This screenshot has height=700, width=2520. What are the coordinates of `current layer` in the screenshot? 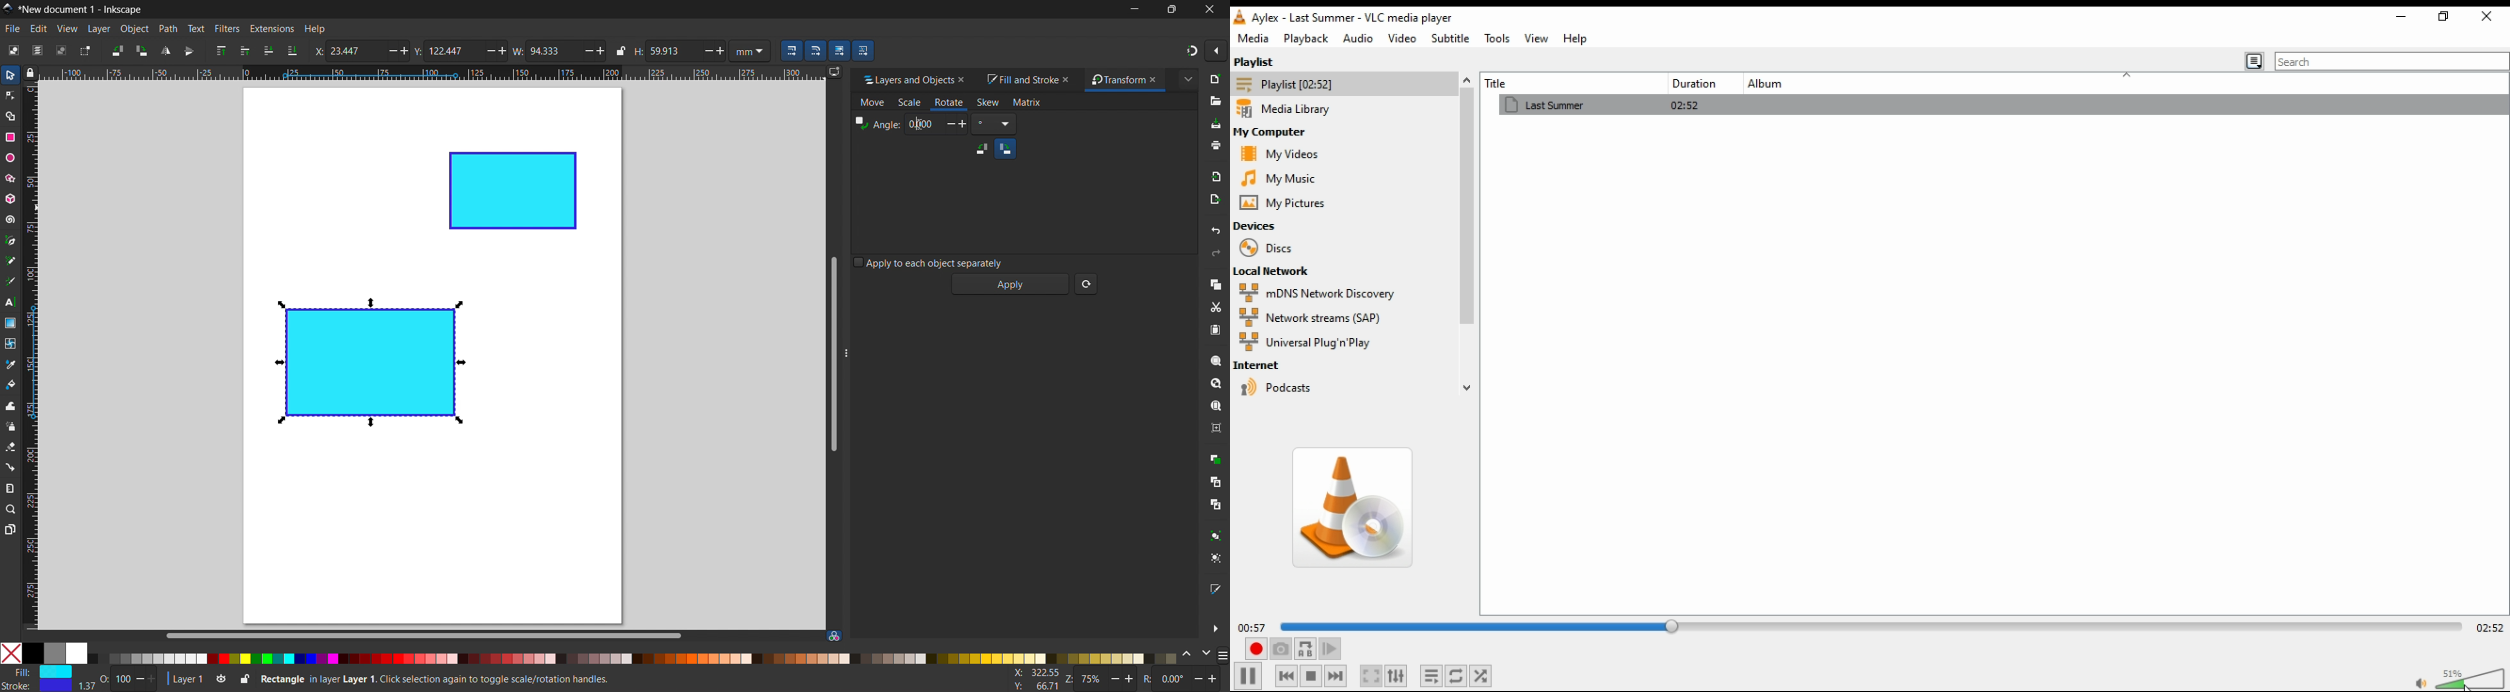 It's located at (184, 679).